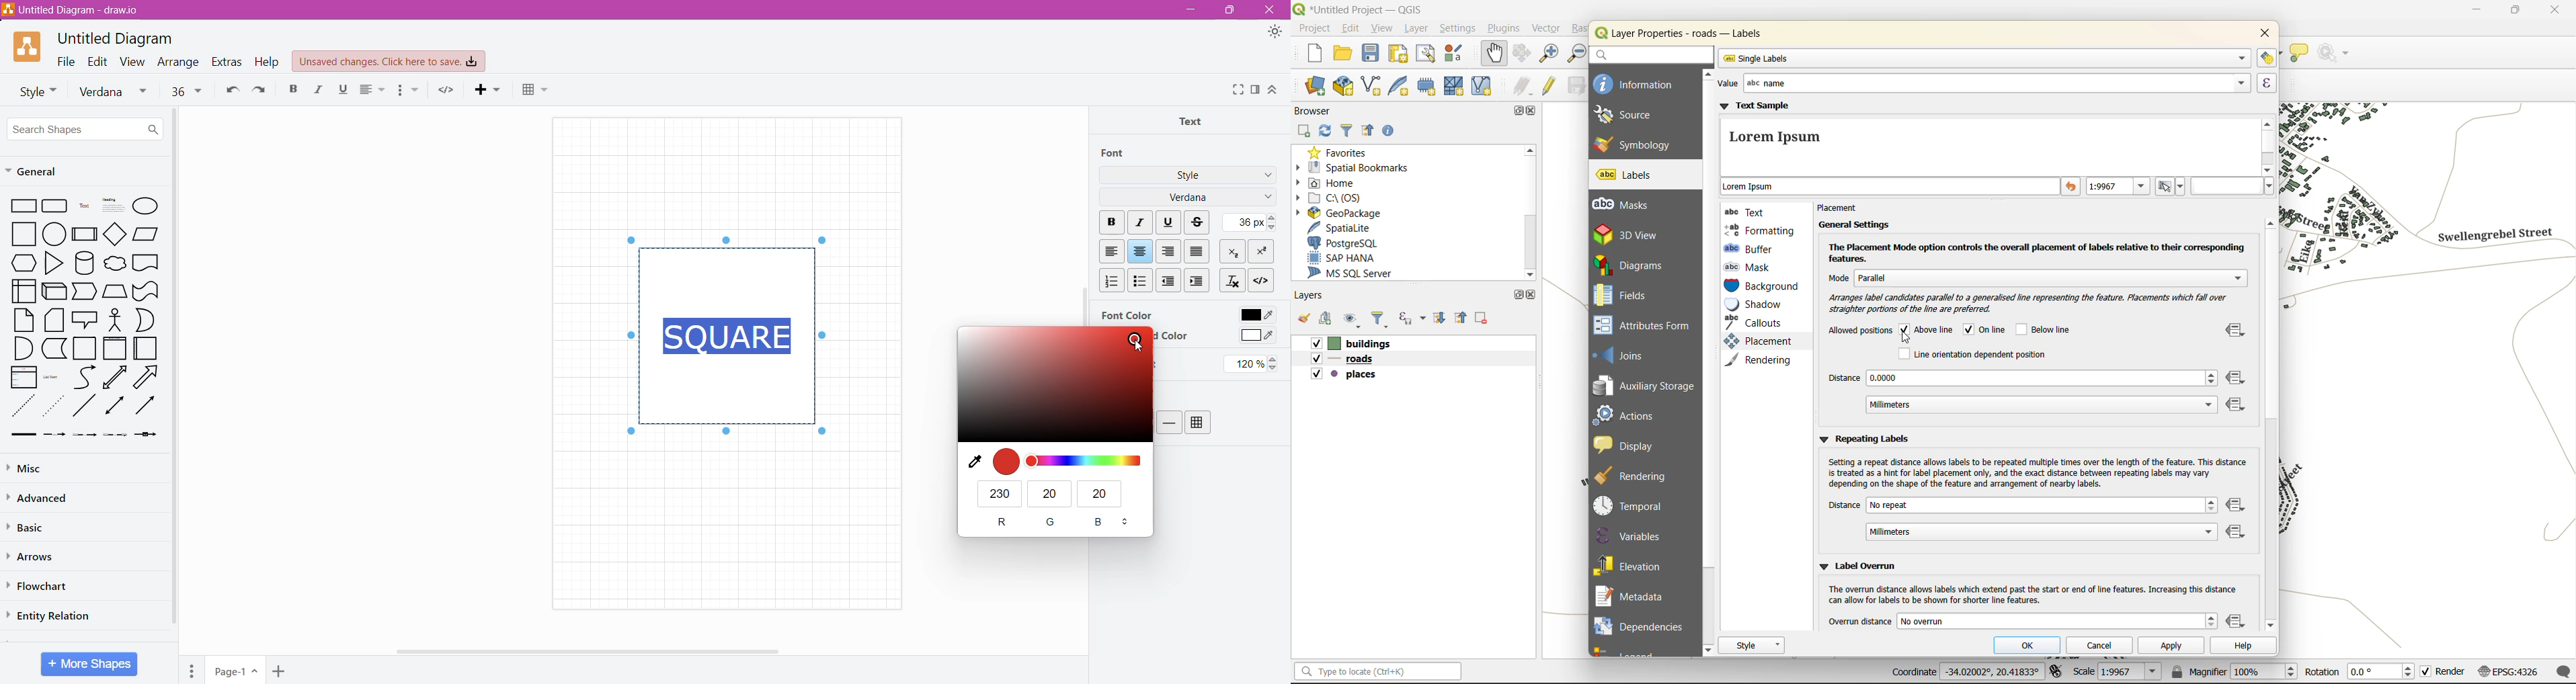 The height and width of the screenshot is (700, 2576). Describe the element at coordinates (1140, 251) in the screenshot. I see `Center` at that location.